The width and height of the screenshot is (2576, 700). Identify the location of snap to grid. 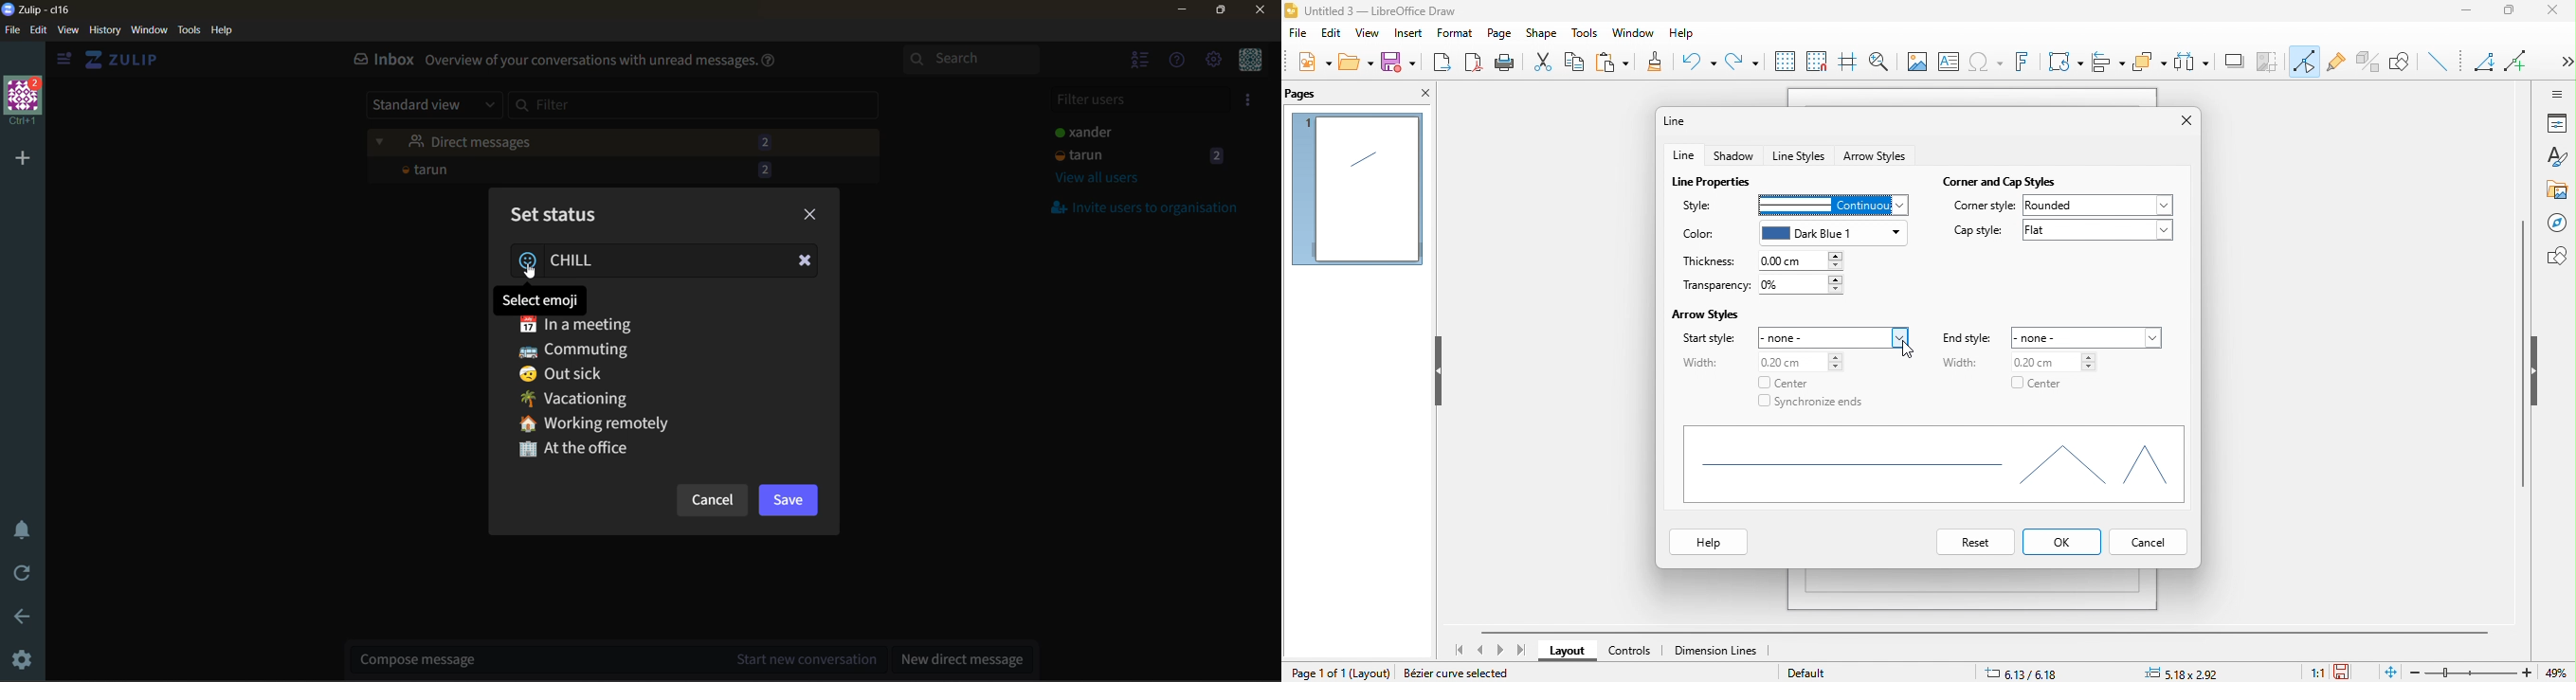
(1816, 62).